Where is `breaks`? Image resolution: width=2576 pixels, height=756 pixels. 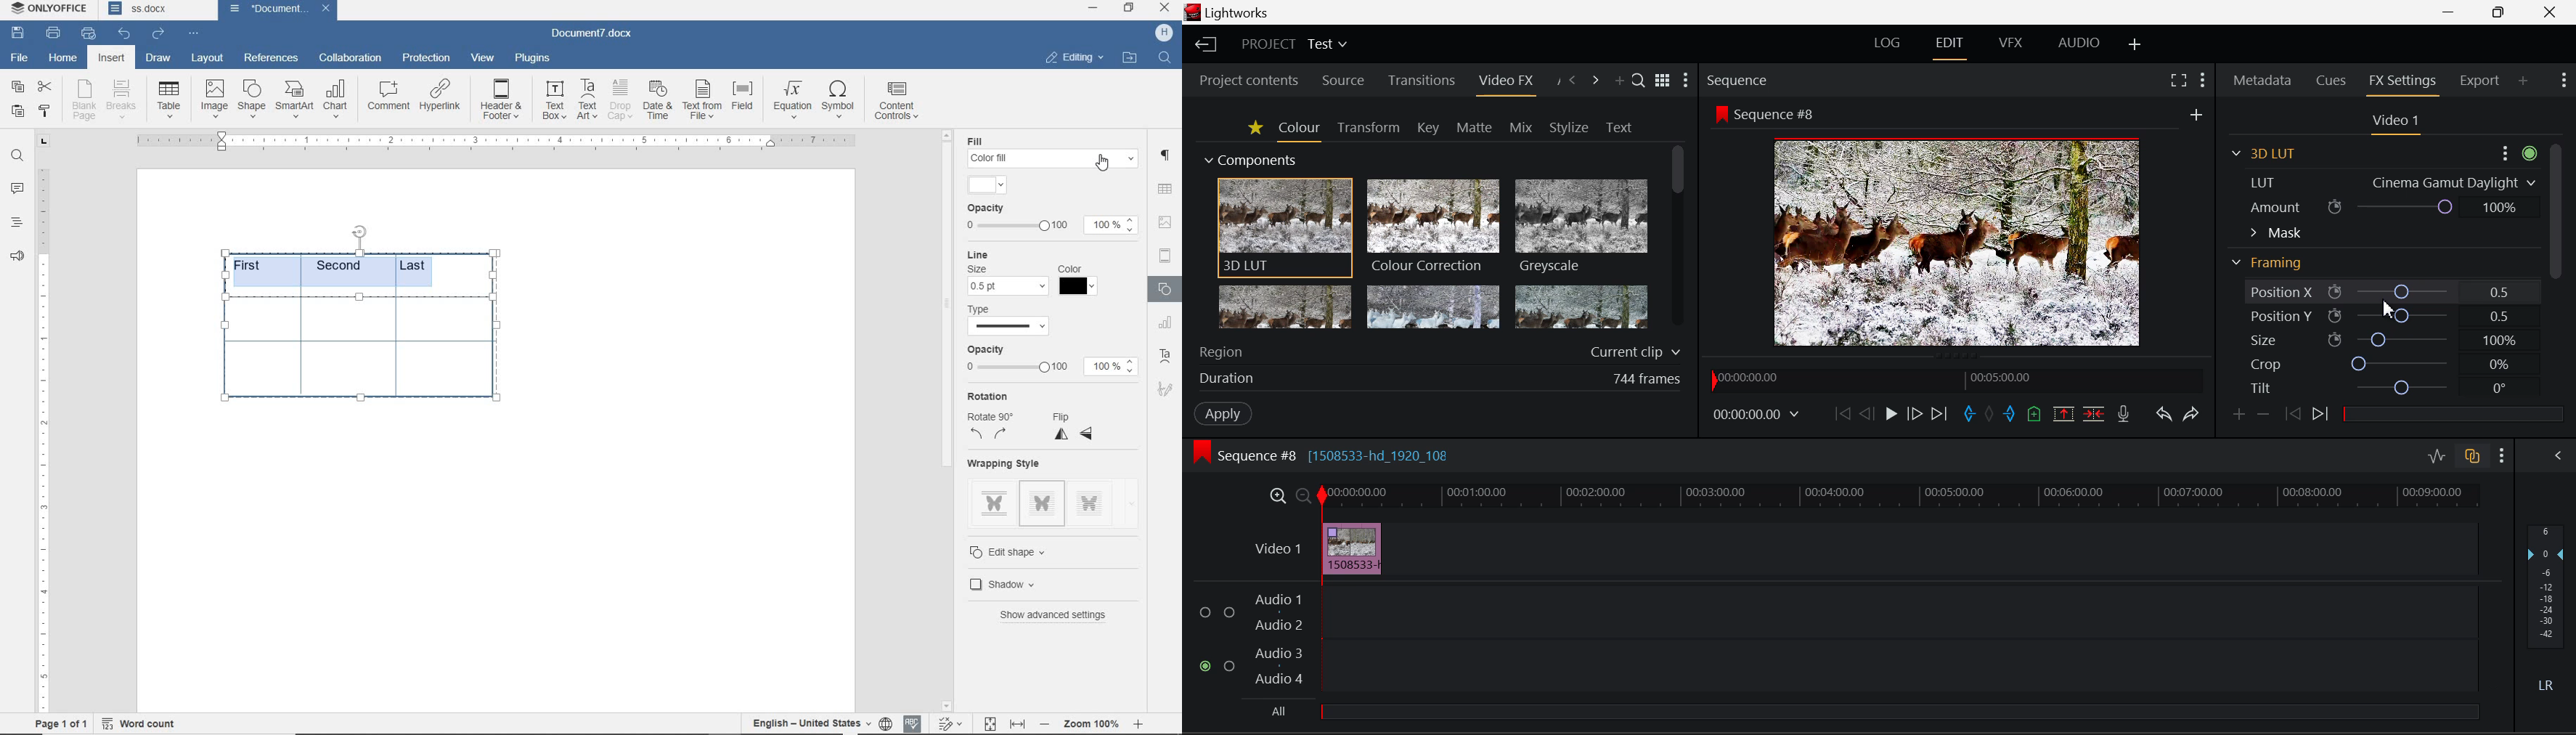
breaks is located at coordinates (124, 99).